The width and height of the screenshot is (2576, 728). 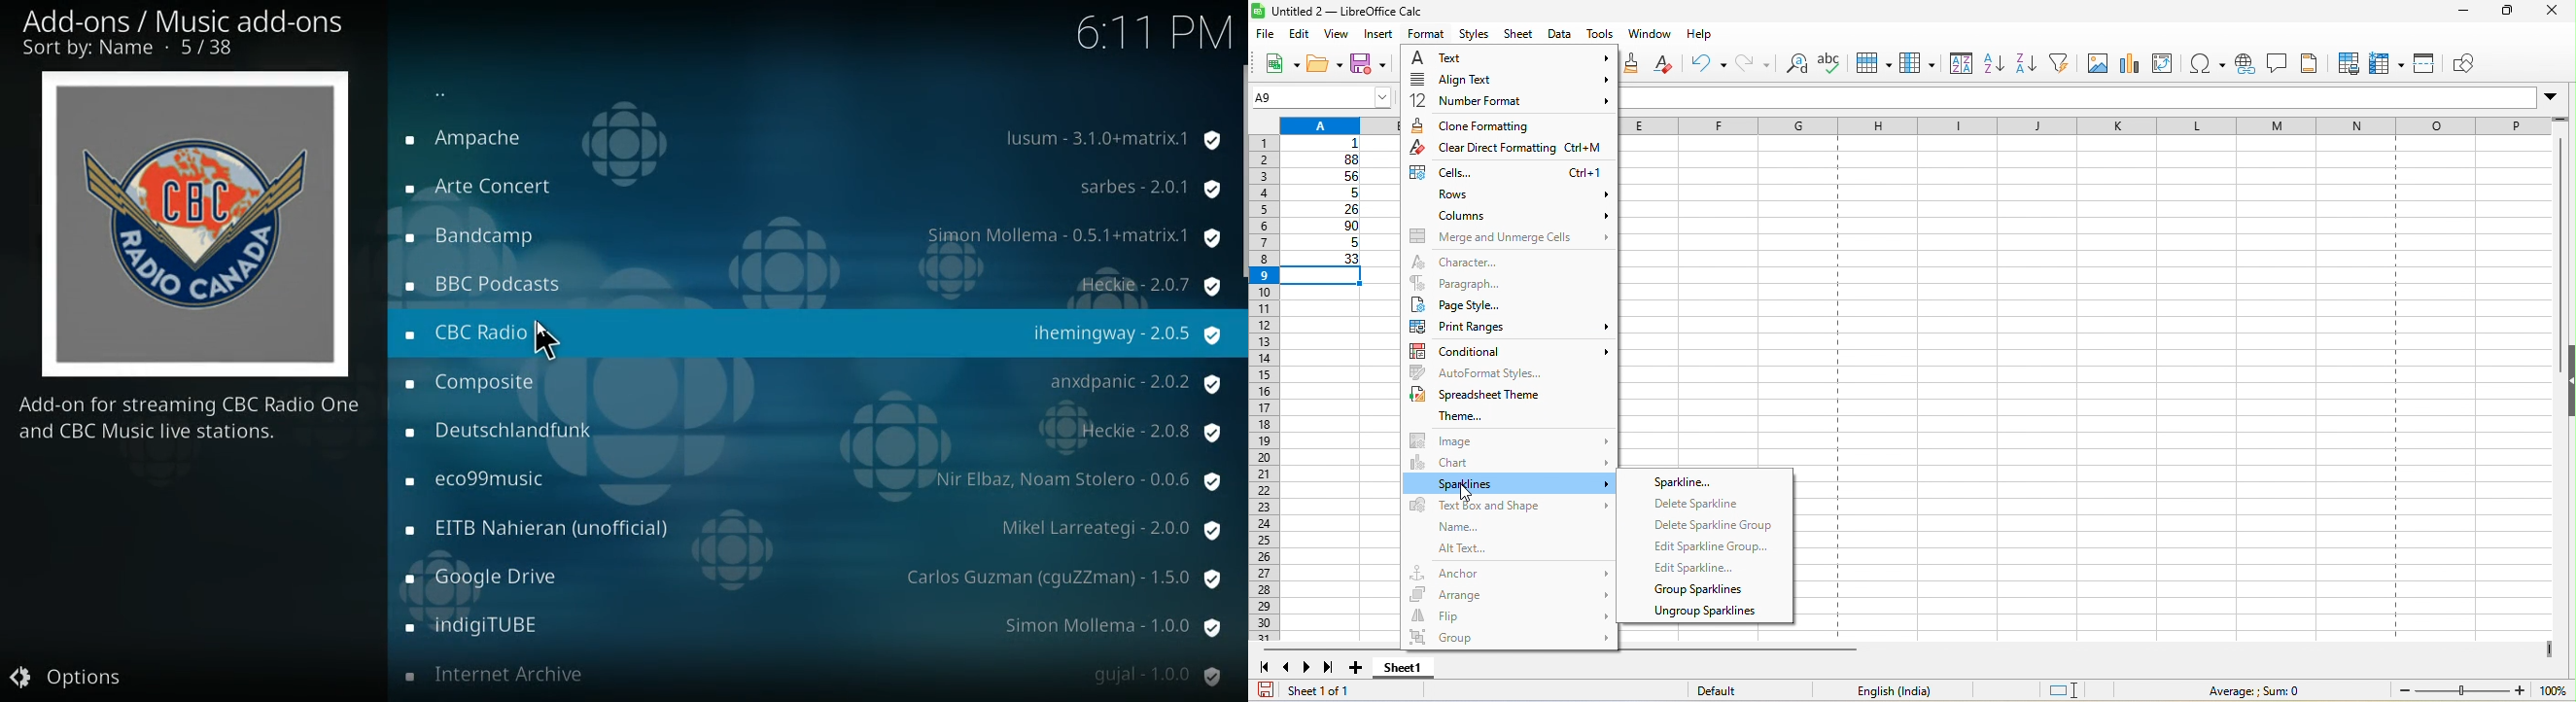 What do you see at coordinates (1275, 62) in the screenshot?
I see `new` at bounding box center [1275, 62].